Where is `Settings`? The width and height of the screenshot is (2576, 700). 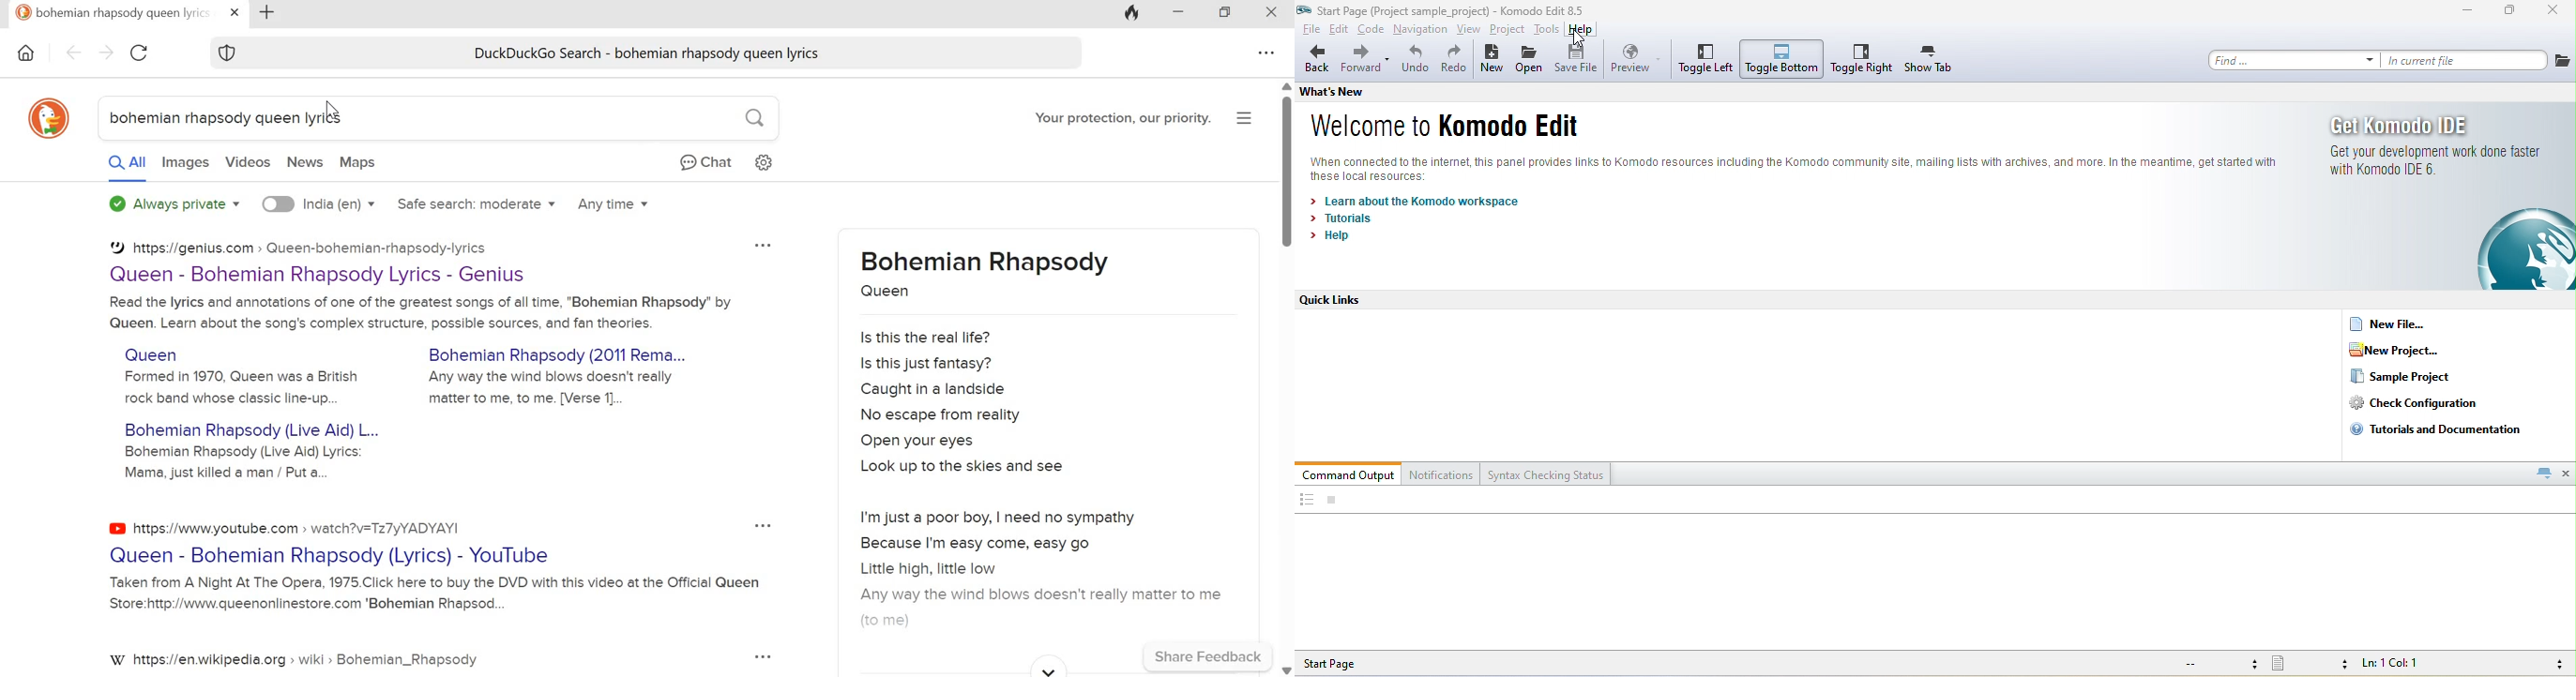
Settings is located at coordinates (764, 164).